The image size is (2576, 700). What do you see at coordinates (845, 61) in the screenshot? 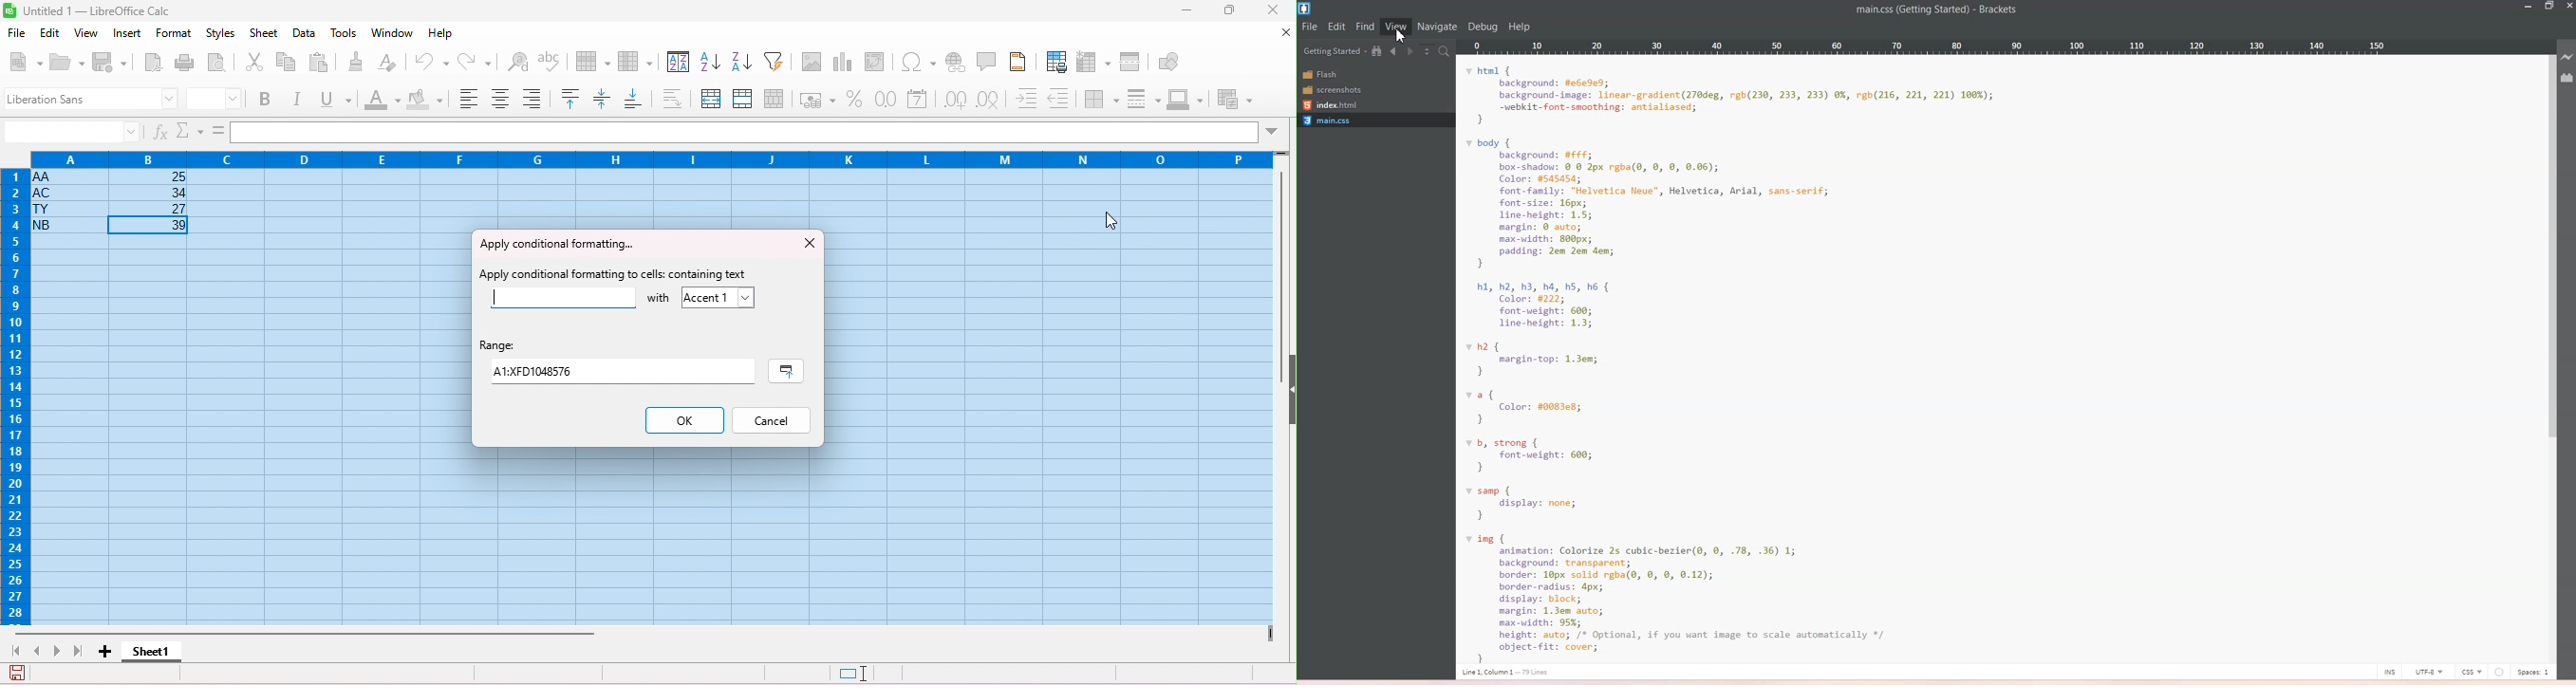
I see `insert chart` at bounding box center [845, 61].